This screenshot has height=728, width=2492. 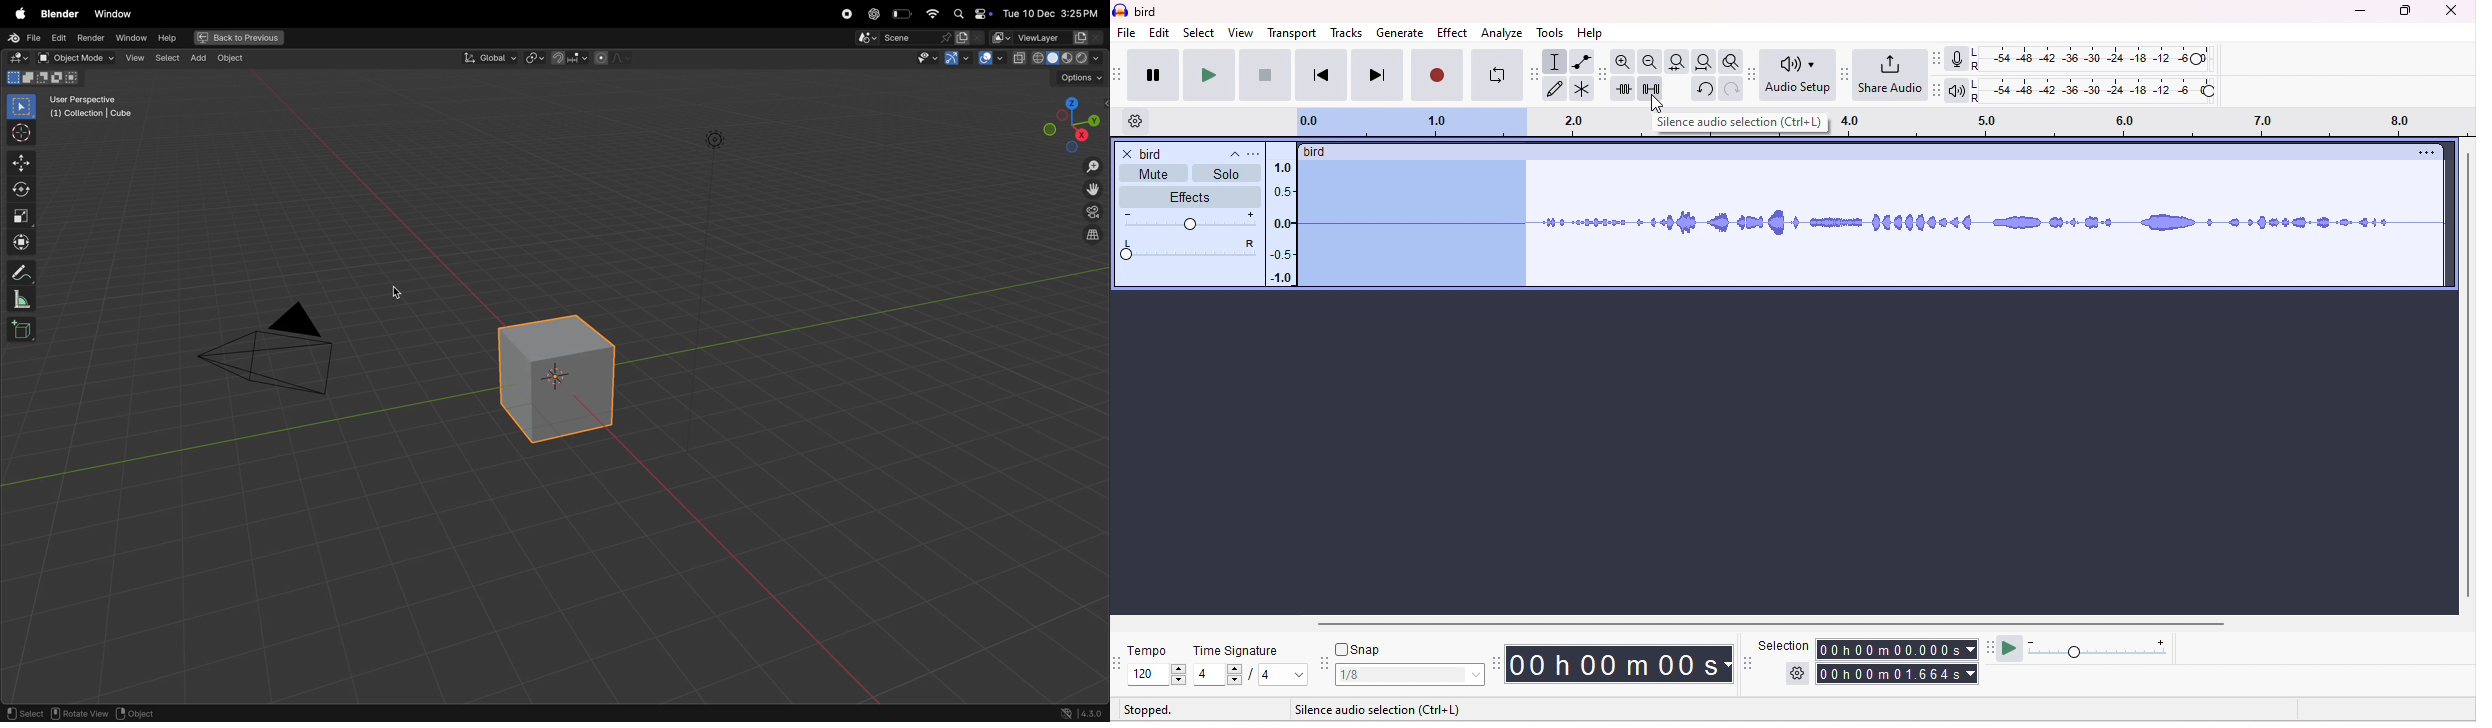 What do you see at coordinates (404, 296) in the screenshot?
I see `cursor` at bounding box center [404, 296].